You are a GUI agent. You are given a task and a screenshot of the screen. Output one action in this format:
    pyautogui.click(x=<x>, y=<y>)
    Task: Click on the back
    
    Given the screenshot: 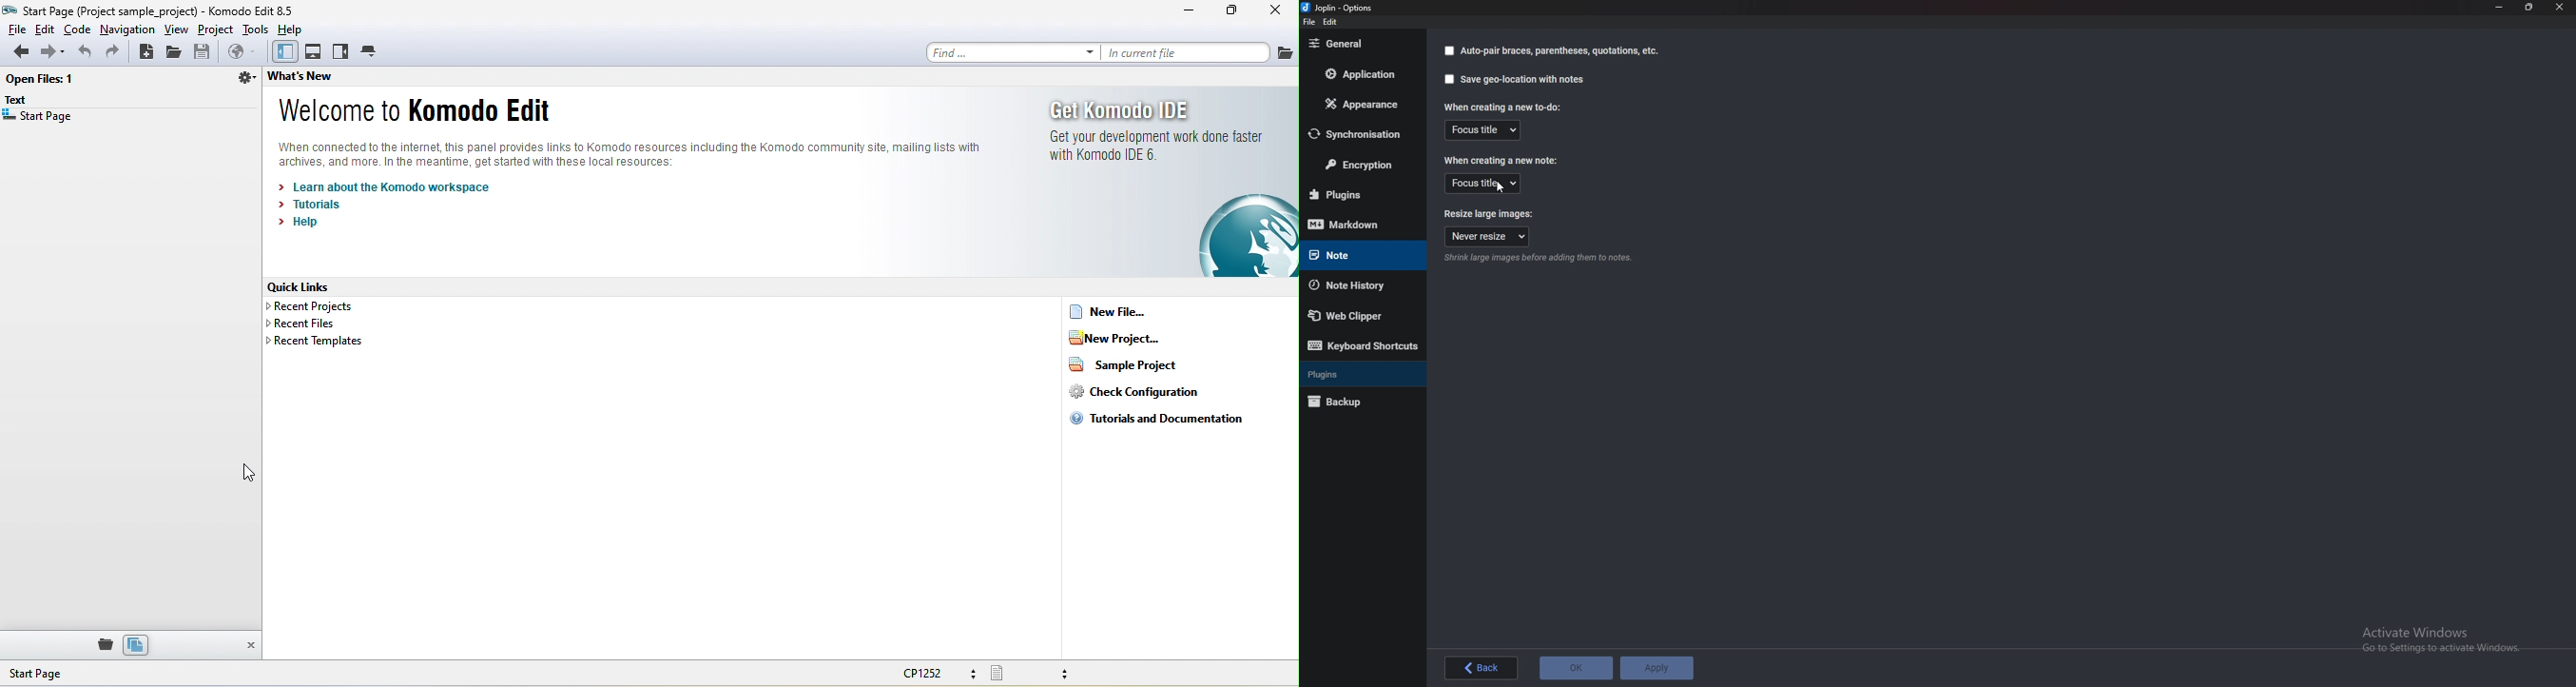 What is the action you would take?
    pyautogui.click(x=16, y=53)
    